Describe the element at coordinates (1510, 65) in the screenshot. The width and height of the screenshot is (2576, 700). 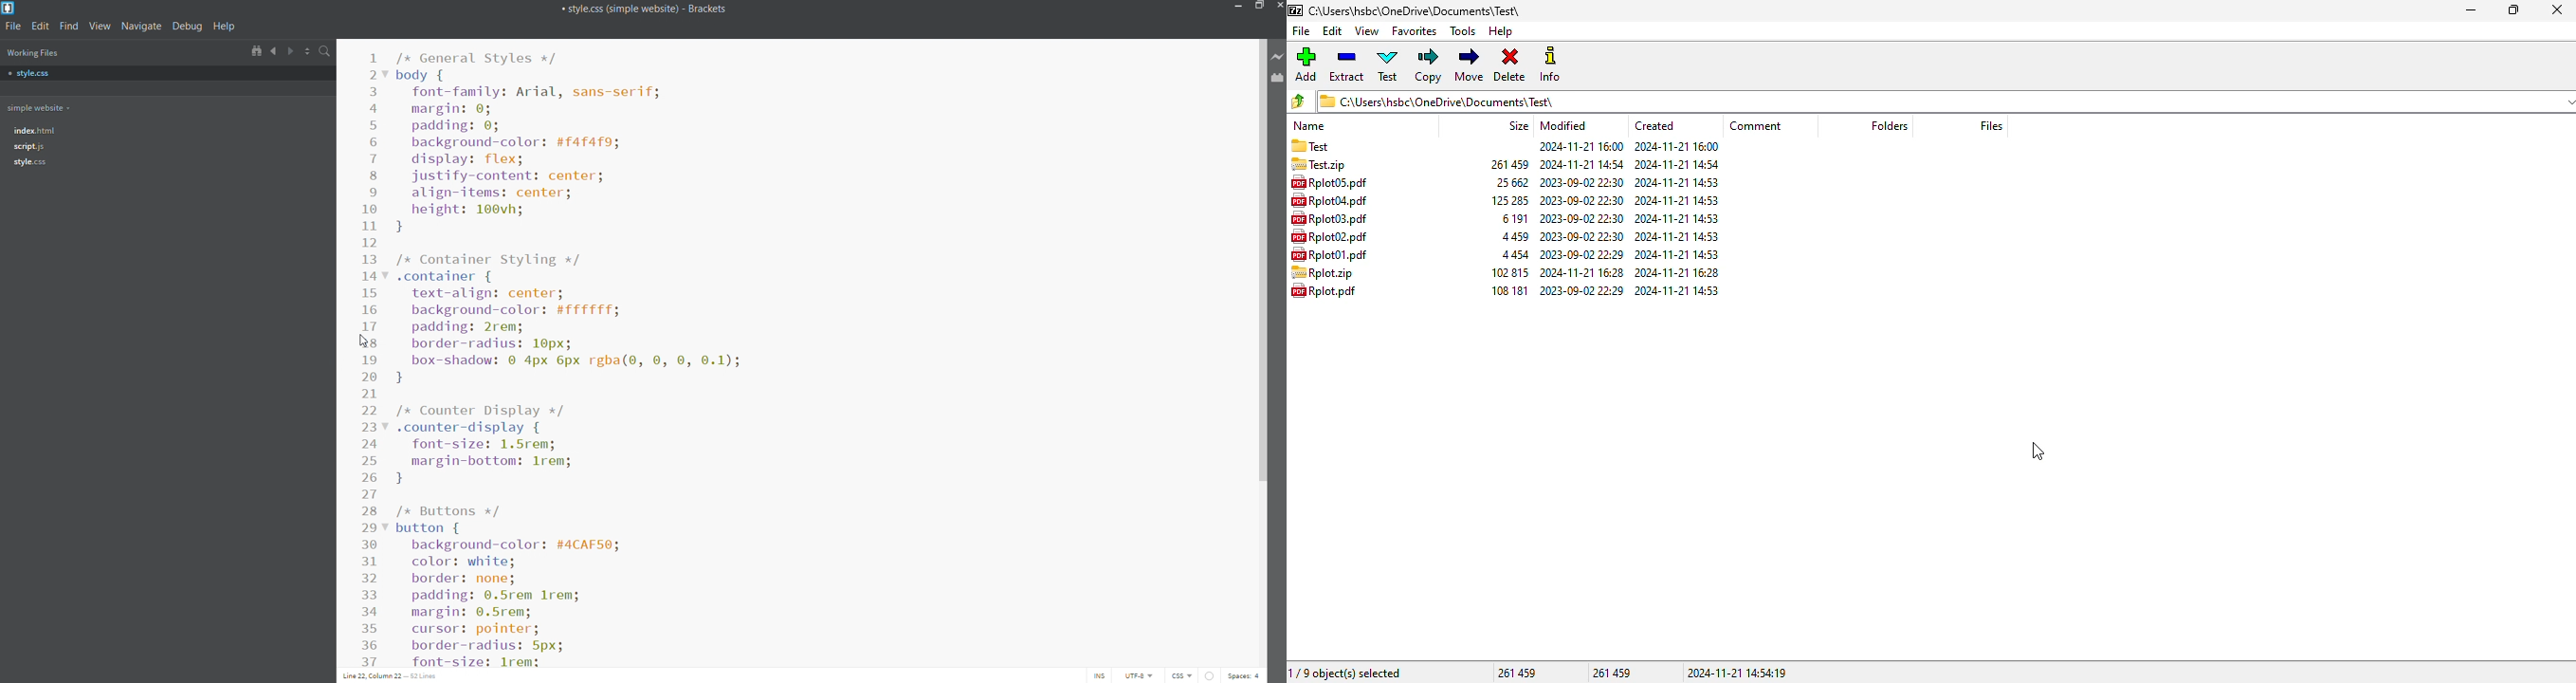
I see `delete` at that location.